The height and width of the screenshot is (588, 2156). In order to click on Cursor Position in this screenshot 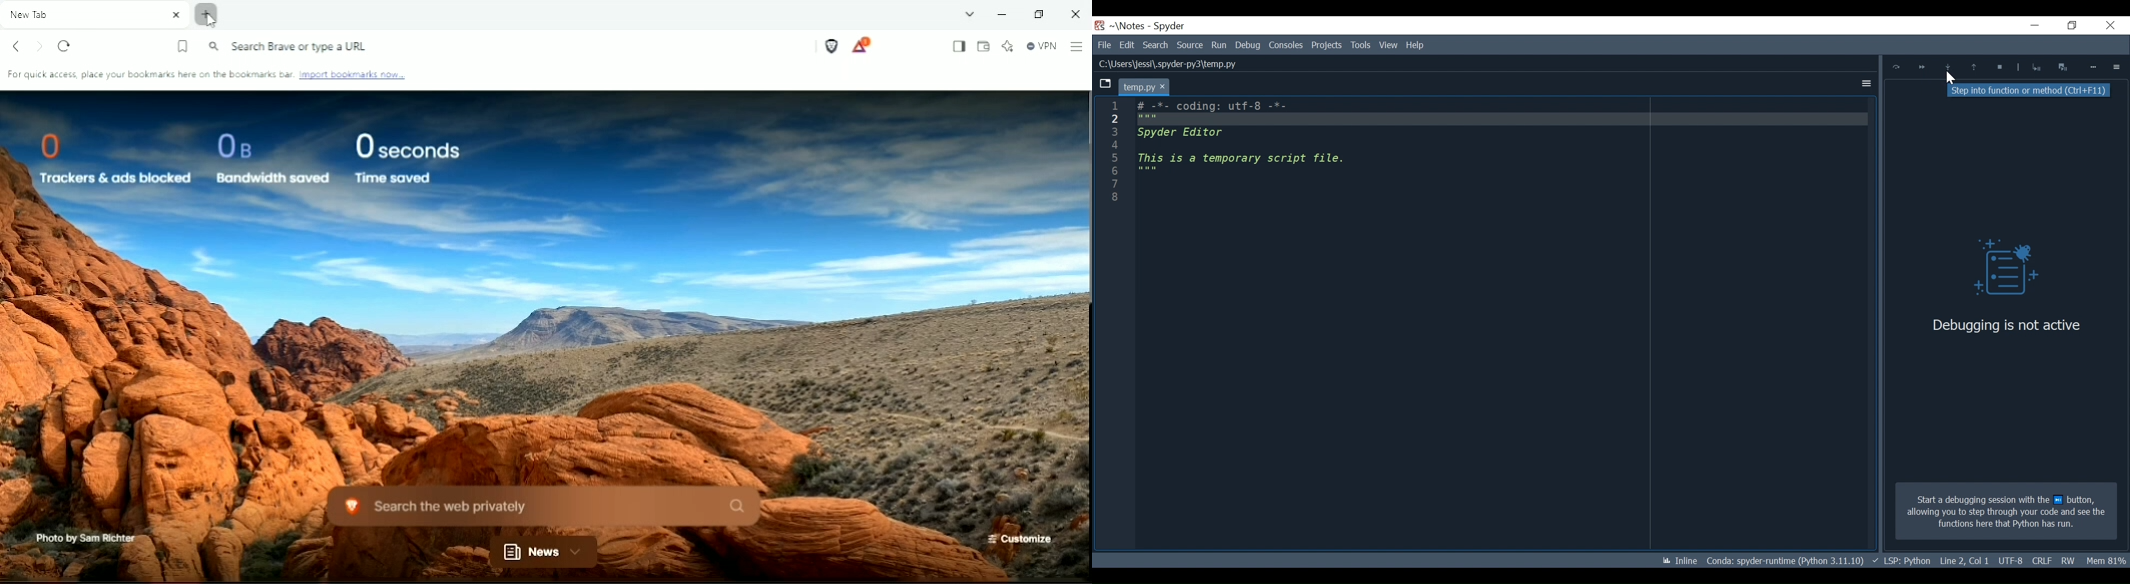, I will do `click(2010, 561)`.